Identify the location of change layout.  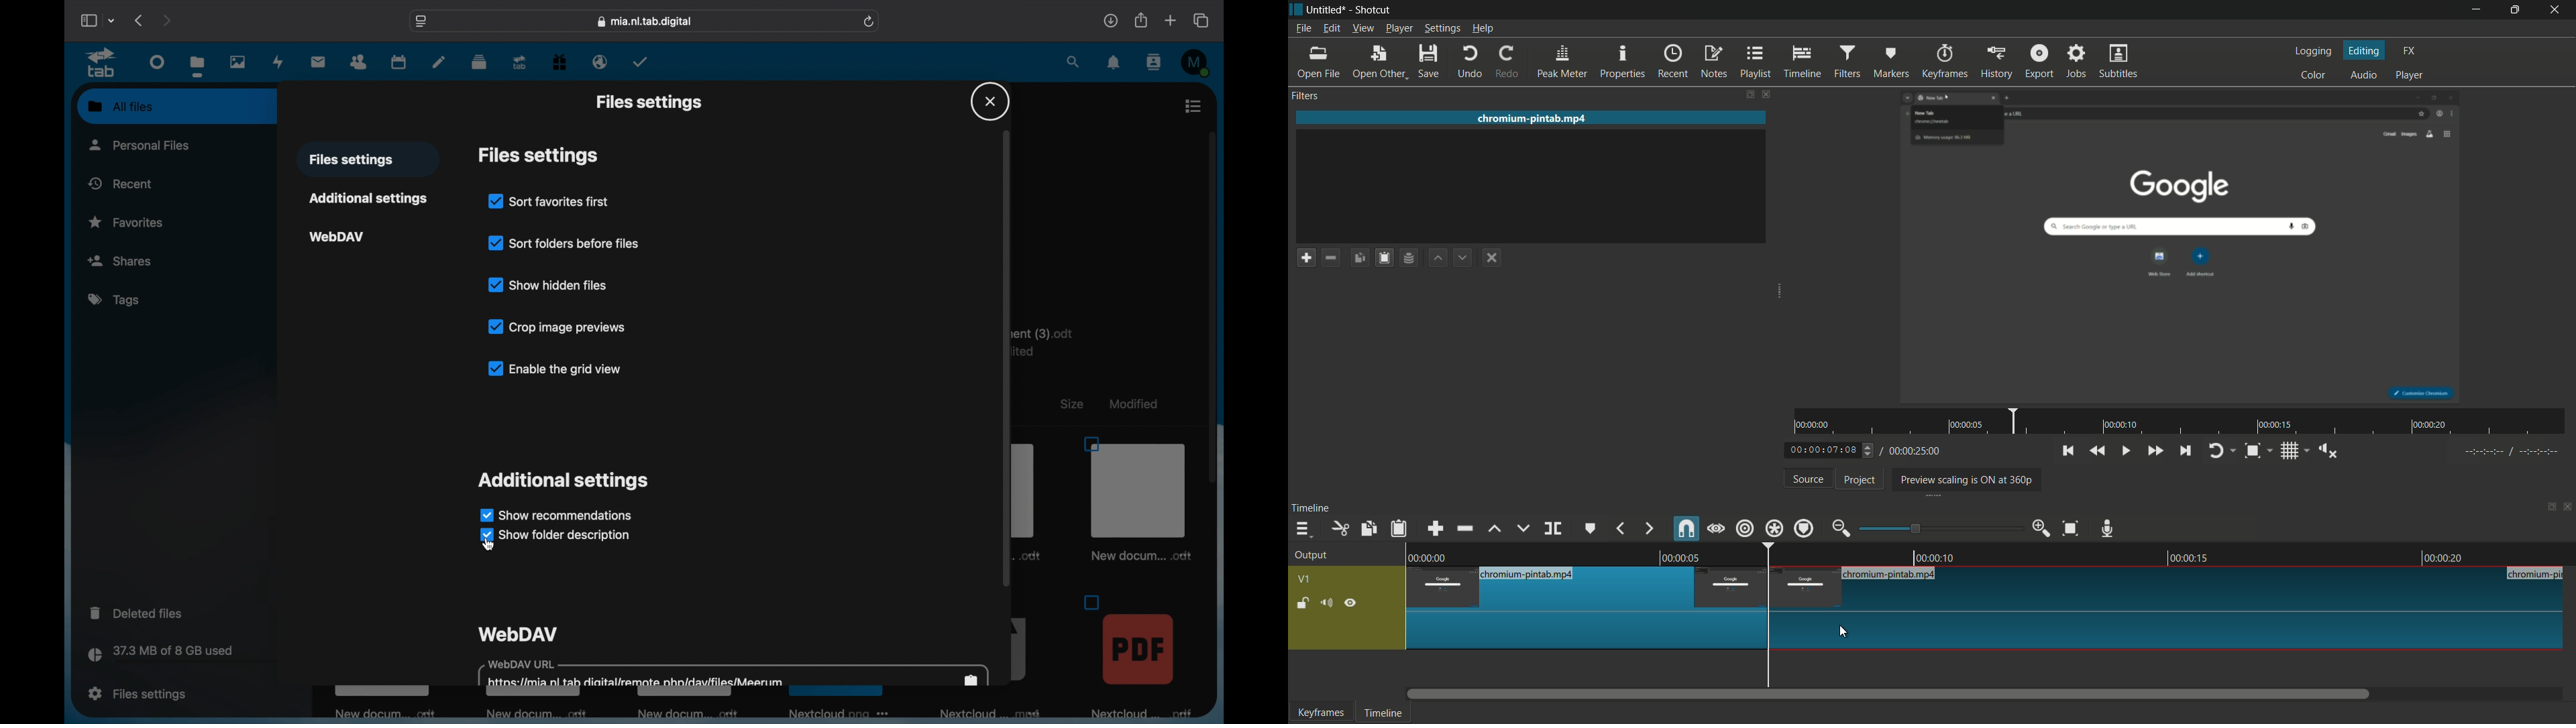
(1748, 95).